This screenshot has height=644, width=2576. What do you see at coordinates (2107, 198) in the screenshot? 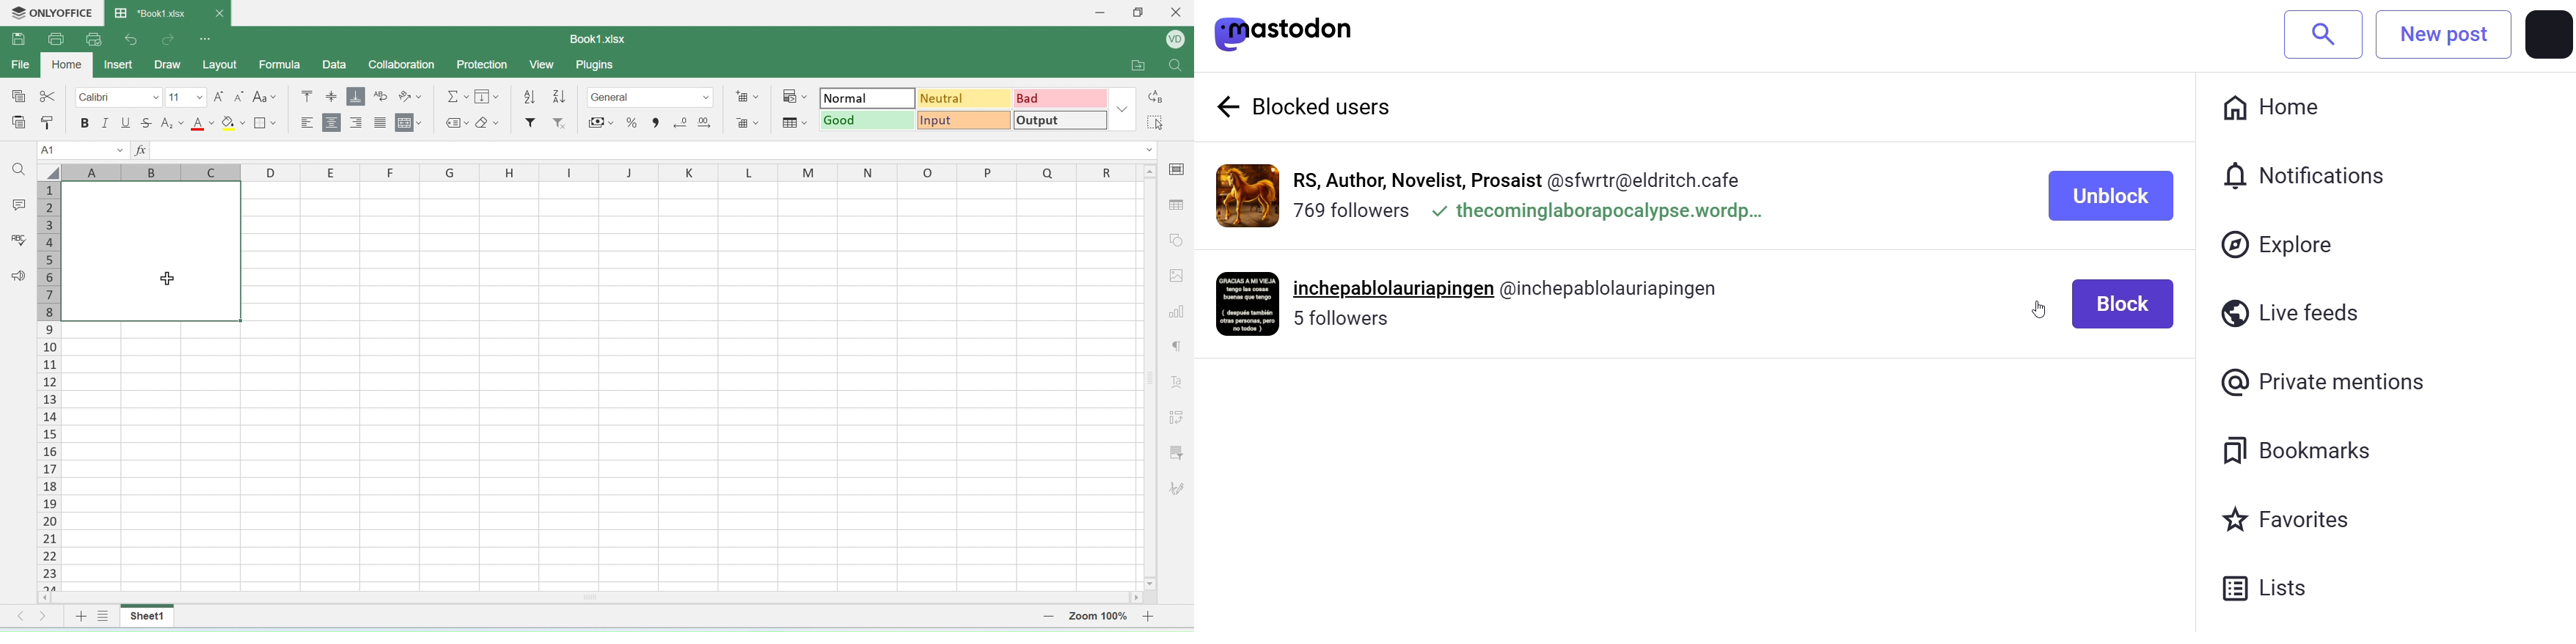
I see `unblock` at bounding box center [2107, 198].